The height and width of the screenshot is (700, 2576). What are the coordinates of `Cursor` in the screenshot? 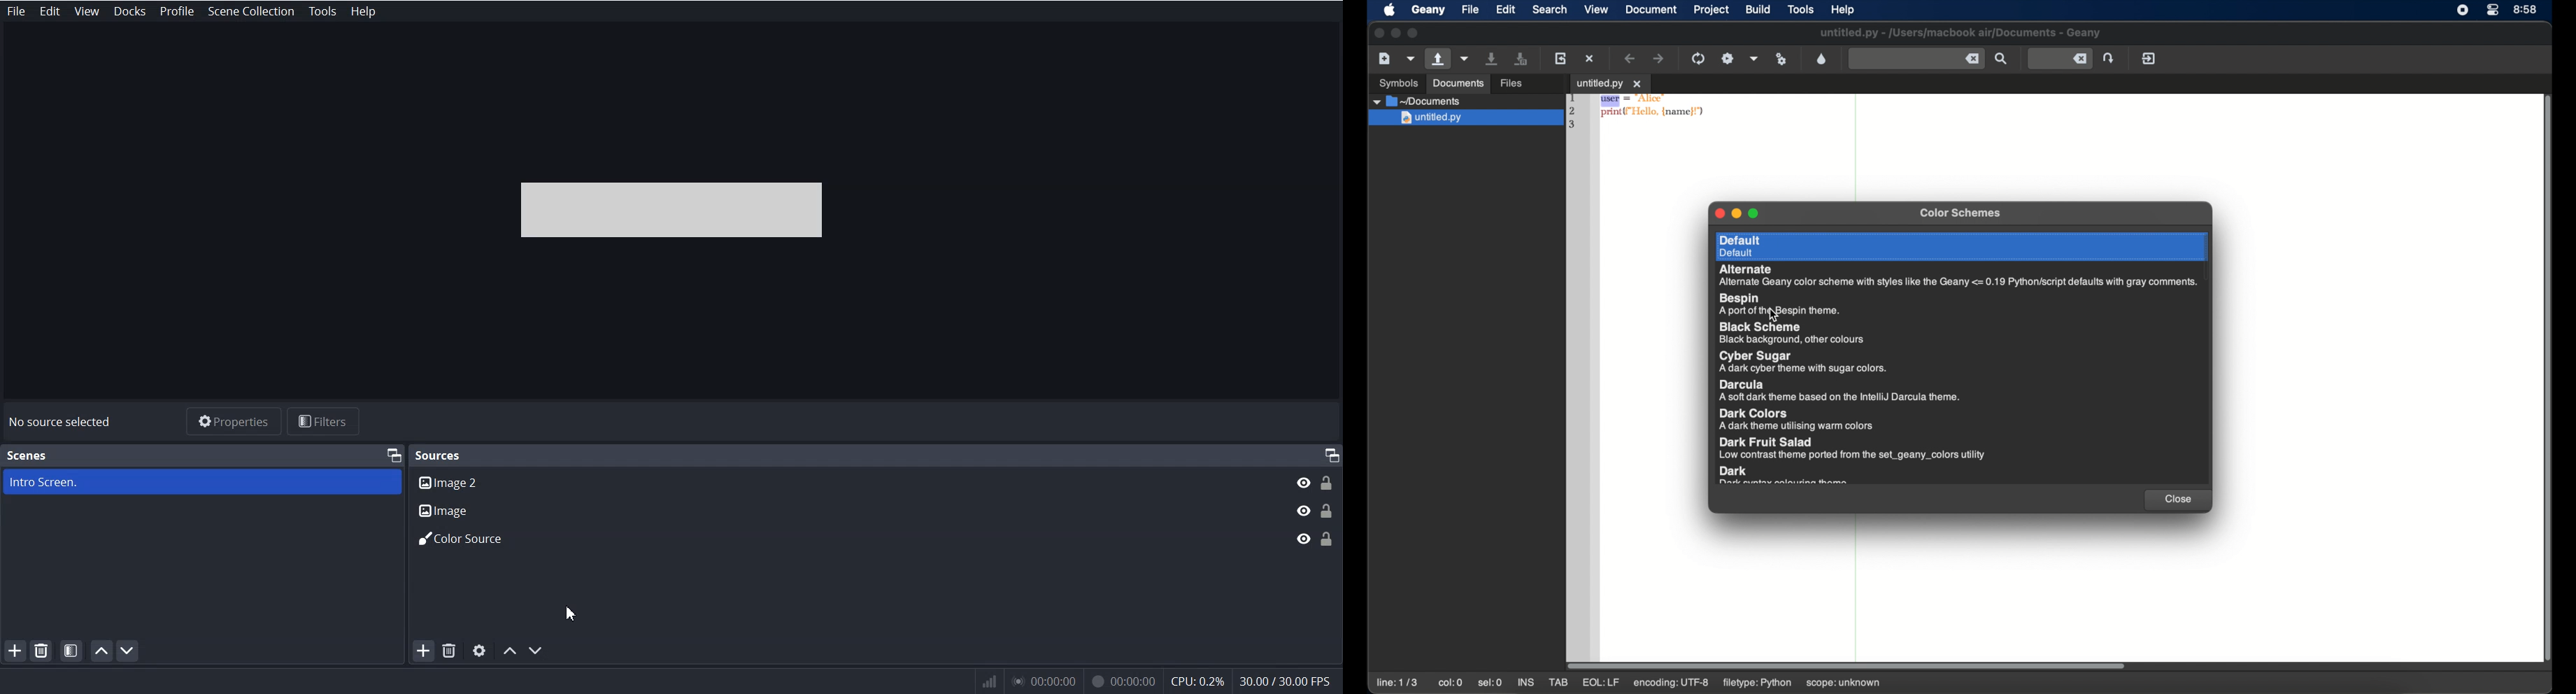 It's located at (570, 614).